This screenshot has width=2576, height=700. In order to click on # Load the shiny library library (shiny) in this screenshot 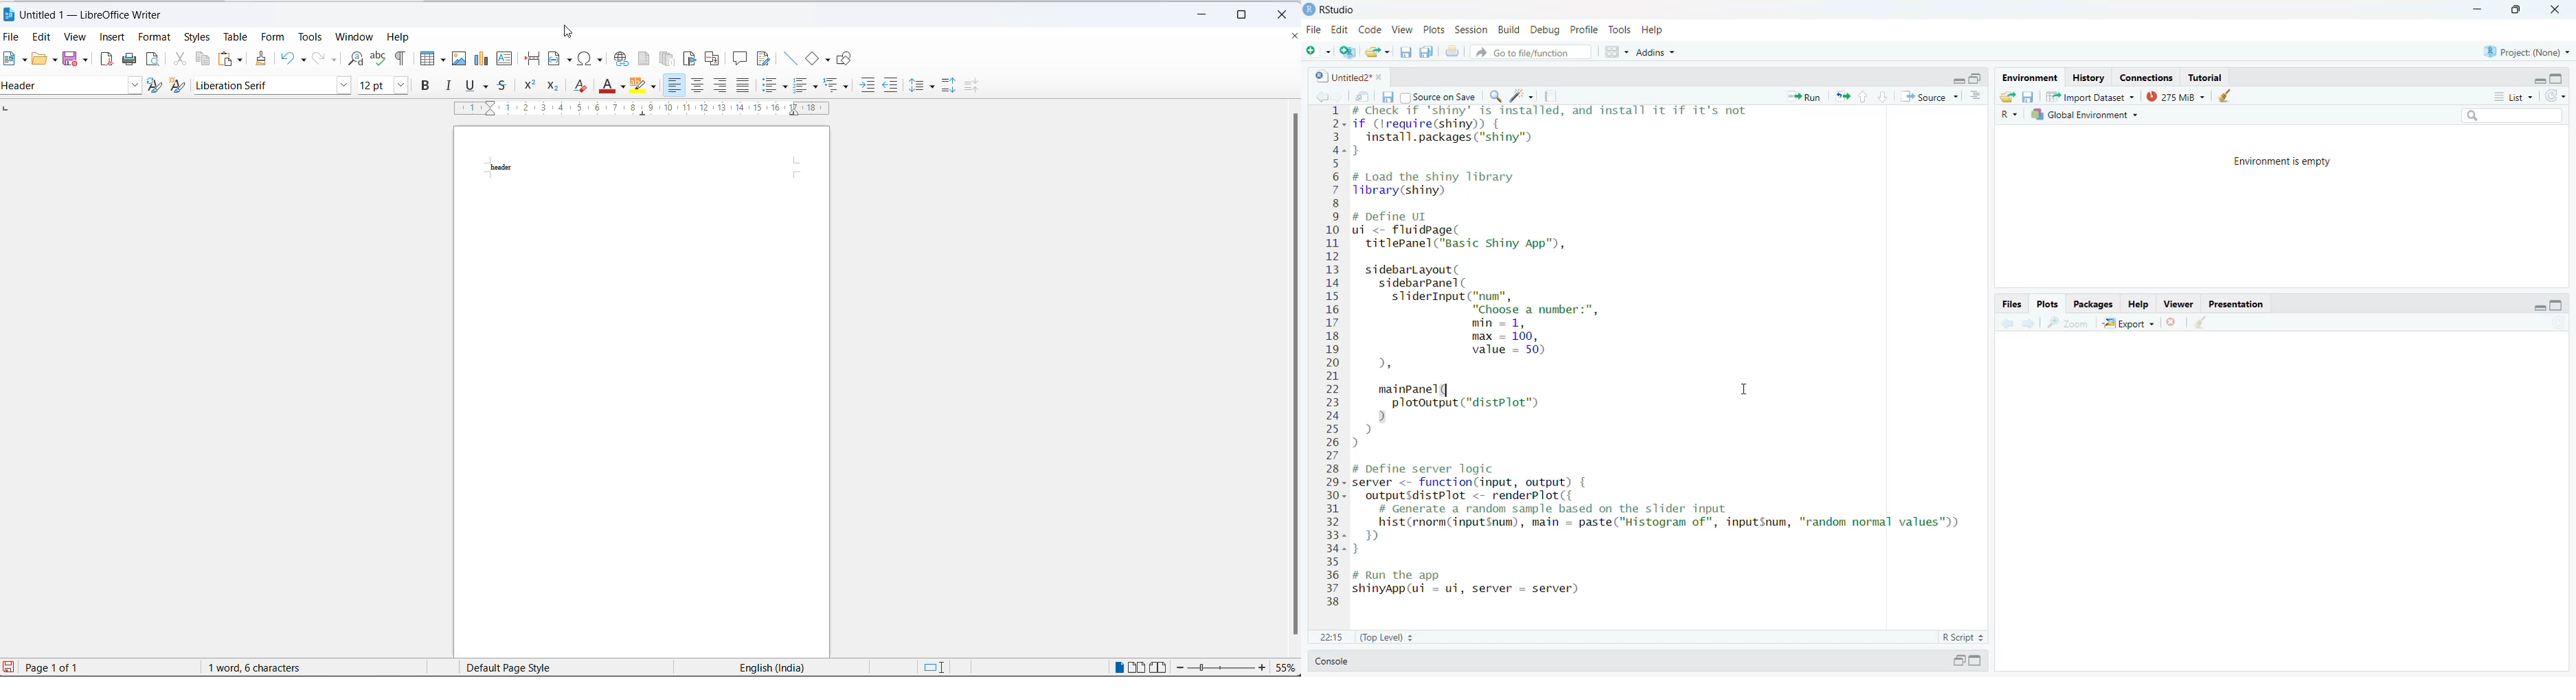, I will do `click(1444, 184)`.